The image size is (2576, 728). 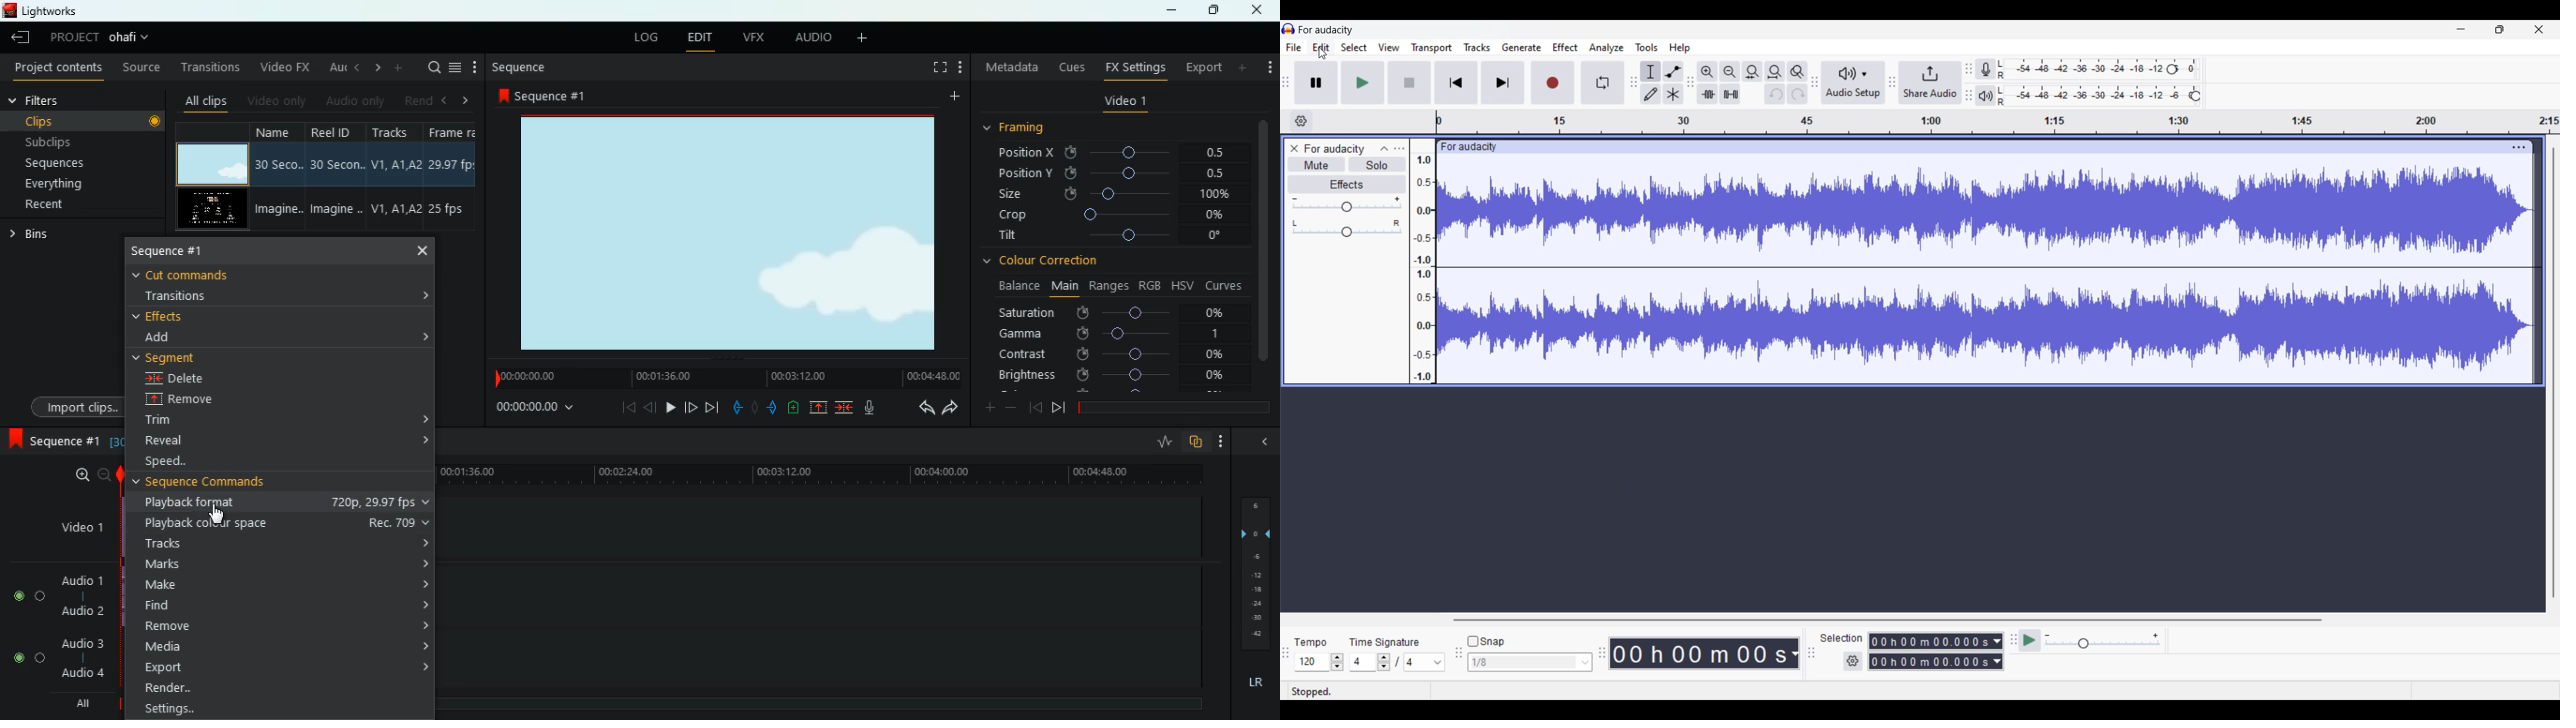 What do you see at coordinates (1887, 620) in the screenshot?
I see `Horizontal slide bar` at bounding box center [1887, 620].